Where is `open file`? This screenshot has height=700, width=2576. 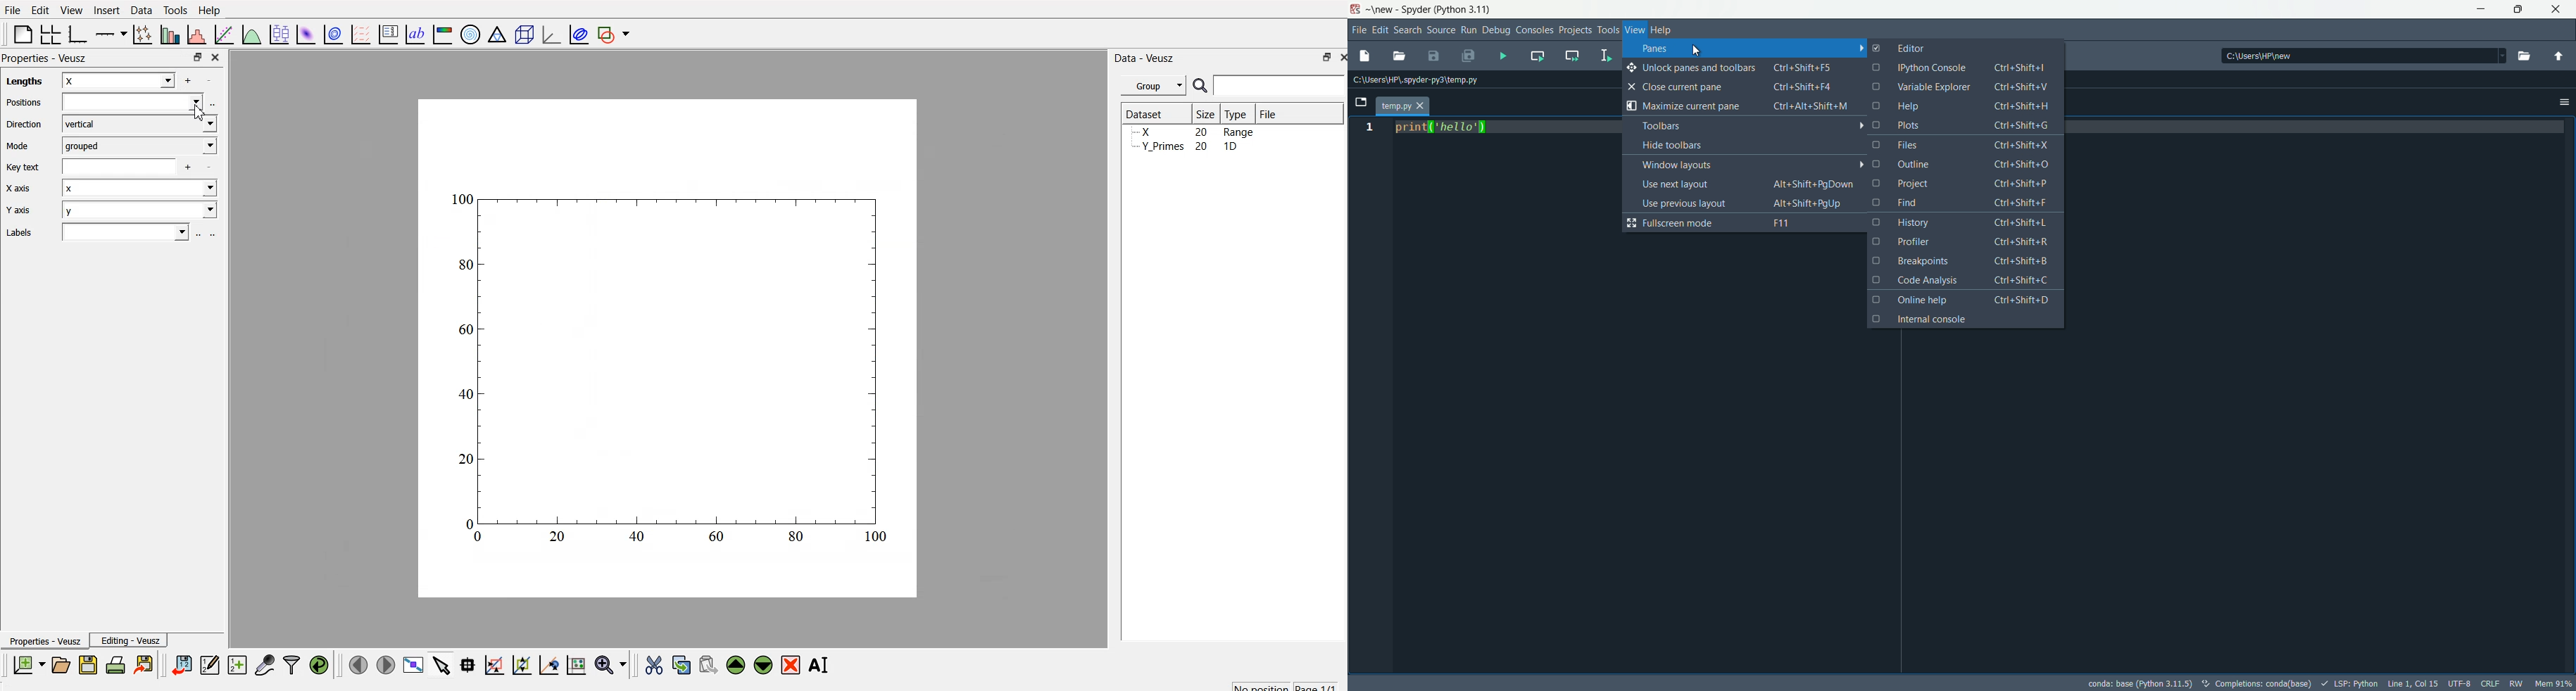
open file is located at coordinates (1401, 56).